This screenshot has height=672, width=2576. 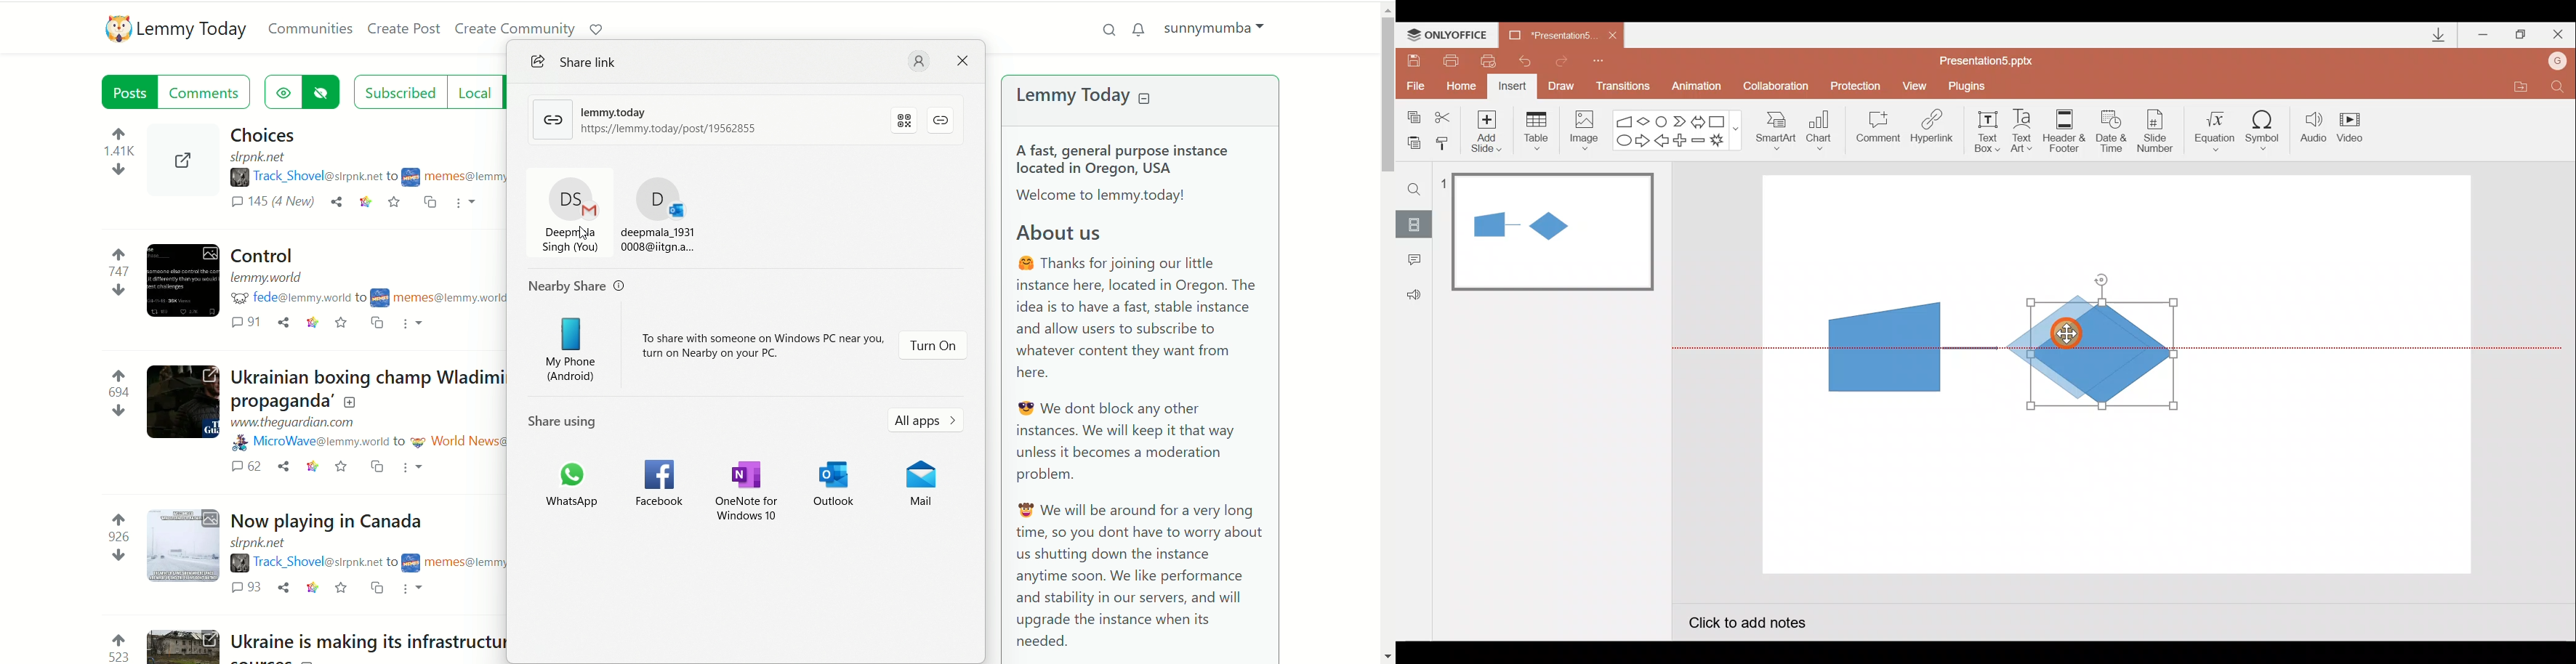 I want to click on URL, so click(x=296, y=424).